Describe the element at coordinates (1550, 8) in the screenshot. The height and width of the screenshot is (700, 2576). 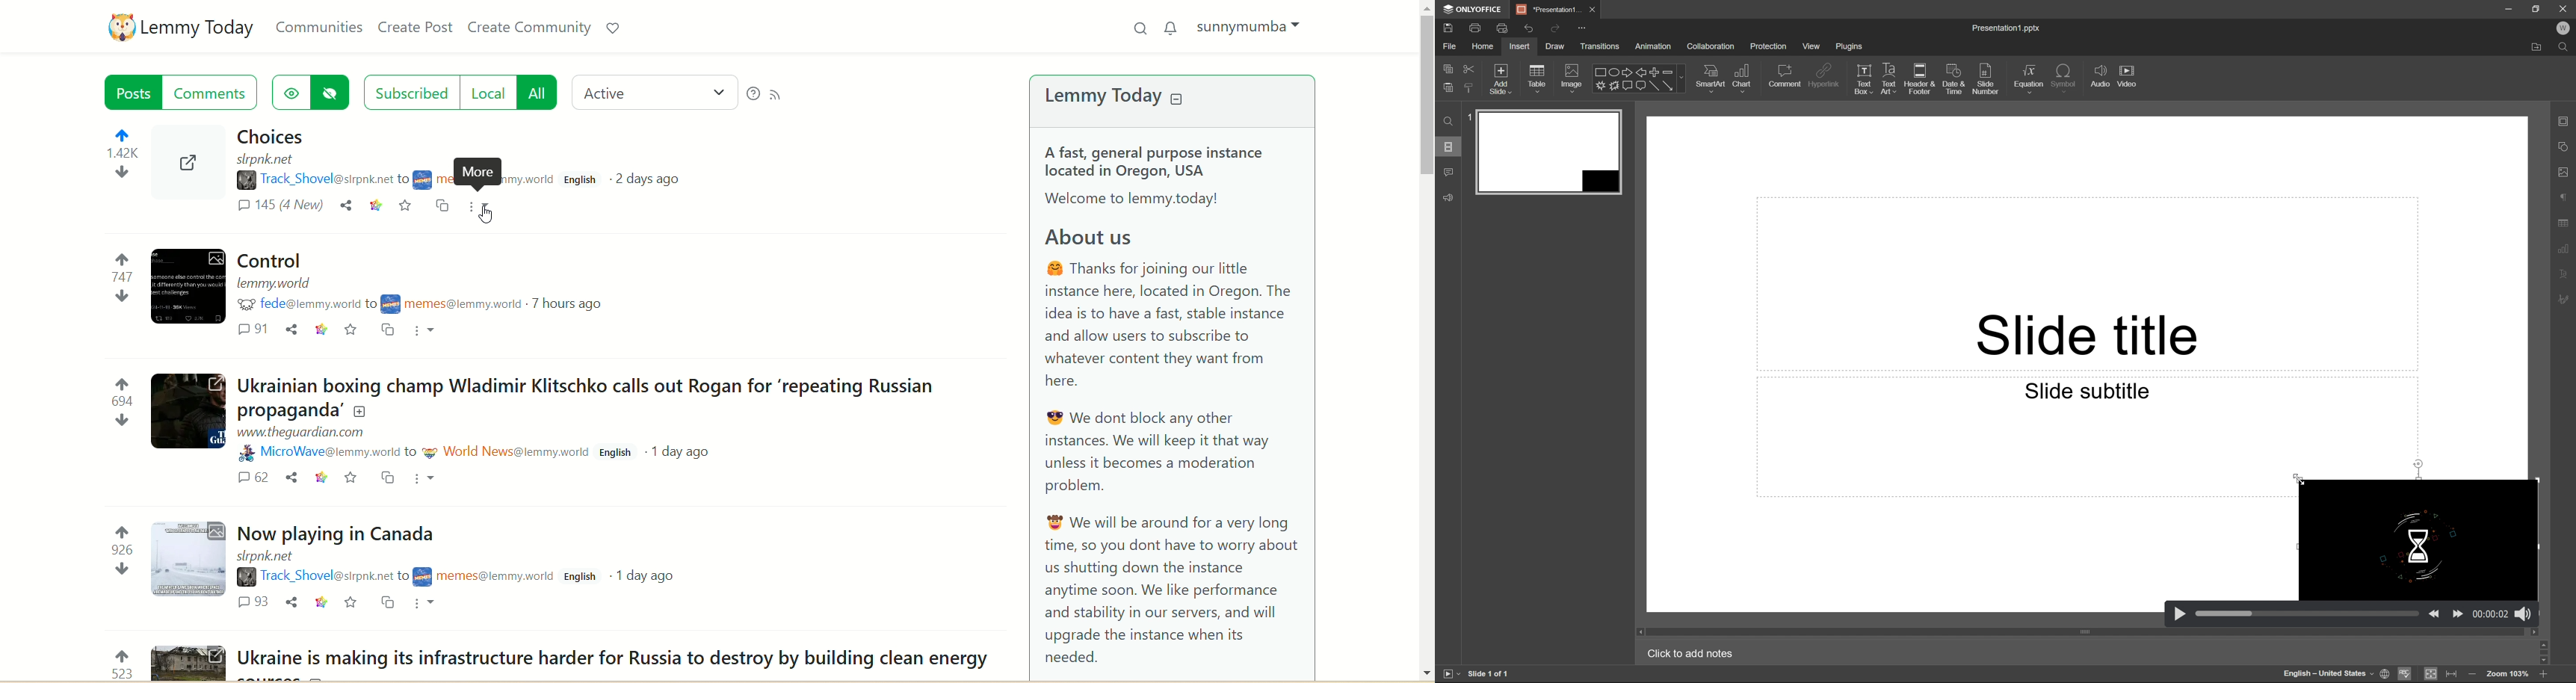
I see `*Percentage` at that location.